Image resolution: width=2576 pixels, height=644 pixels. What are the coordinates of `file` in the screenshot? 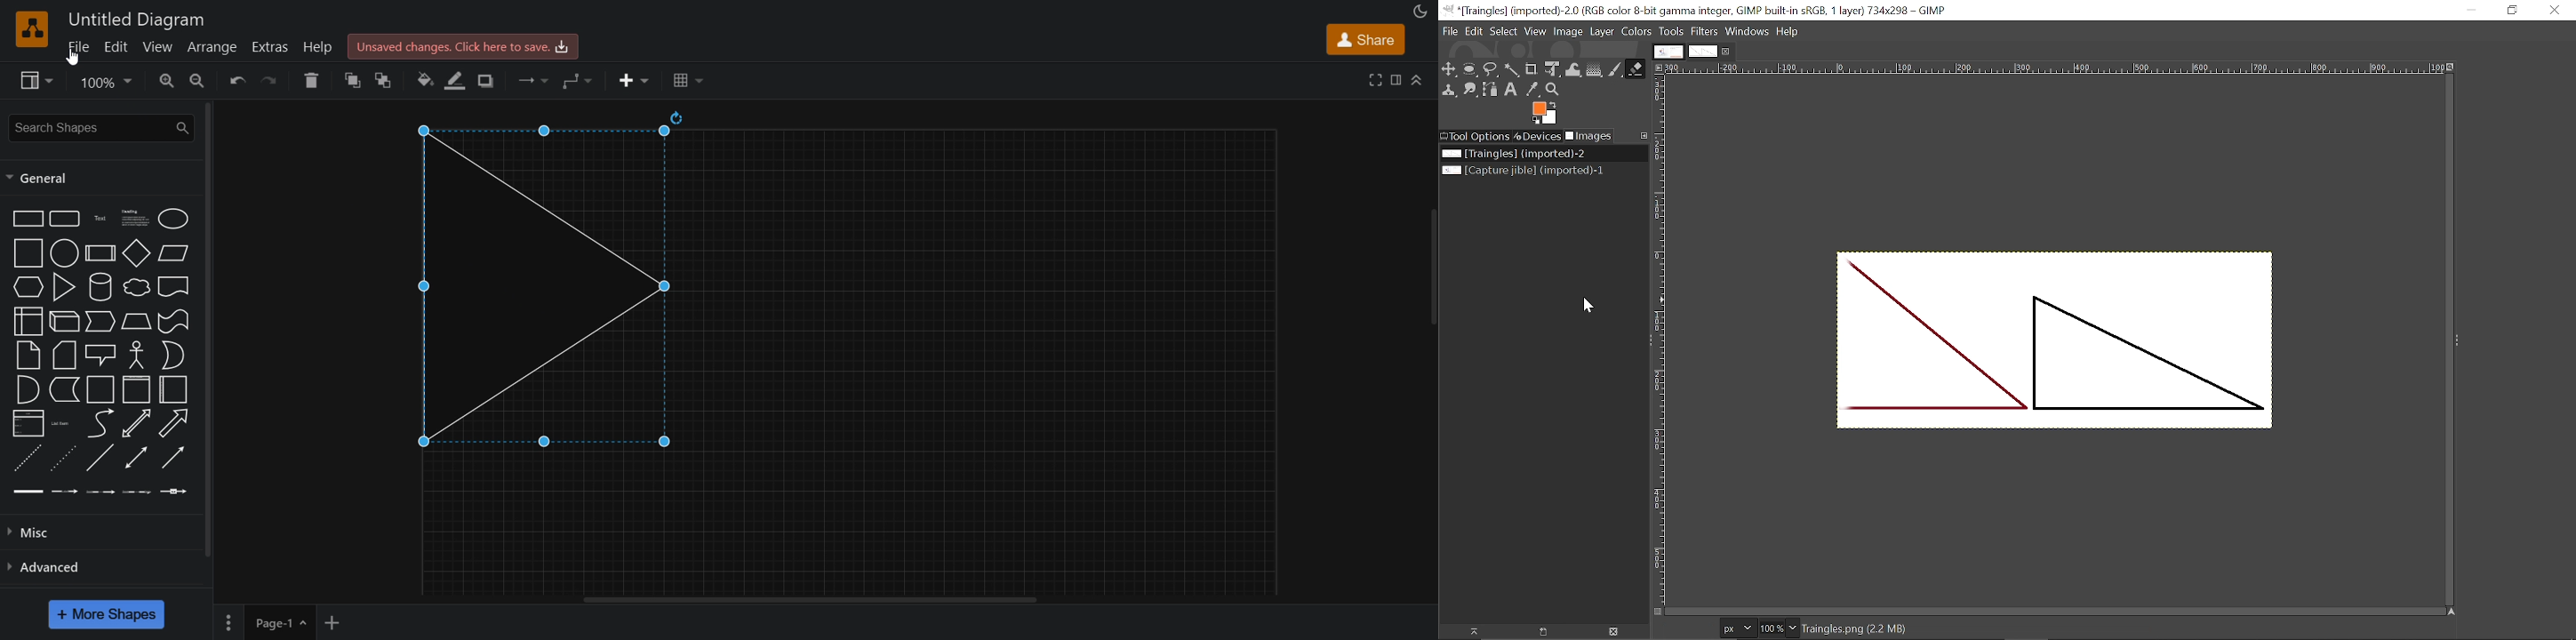 It's located at (79, 50).